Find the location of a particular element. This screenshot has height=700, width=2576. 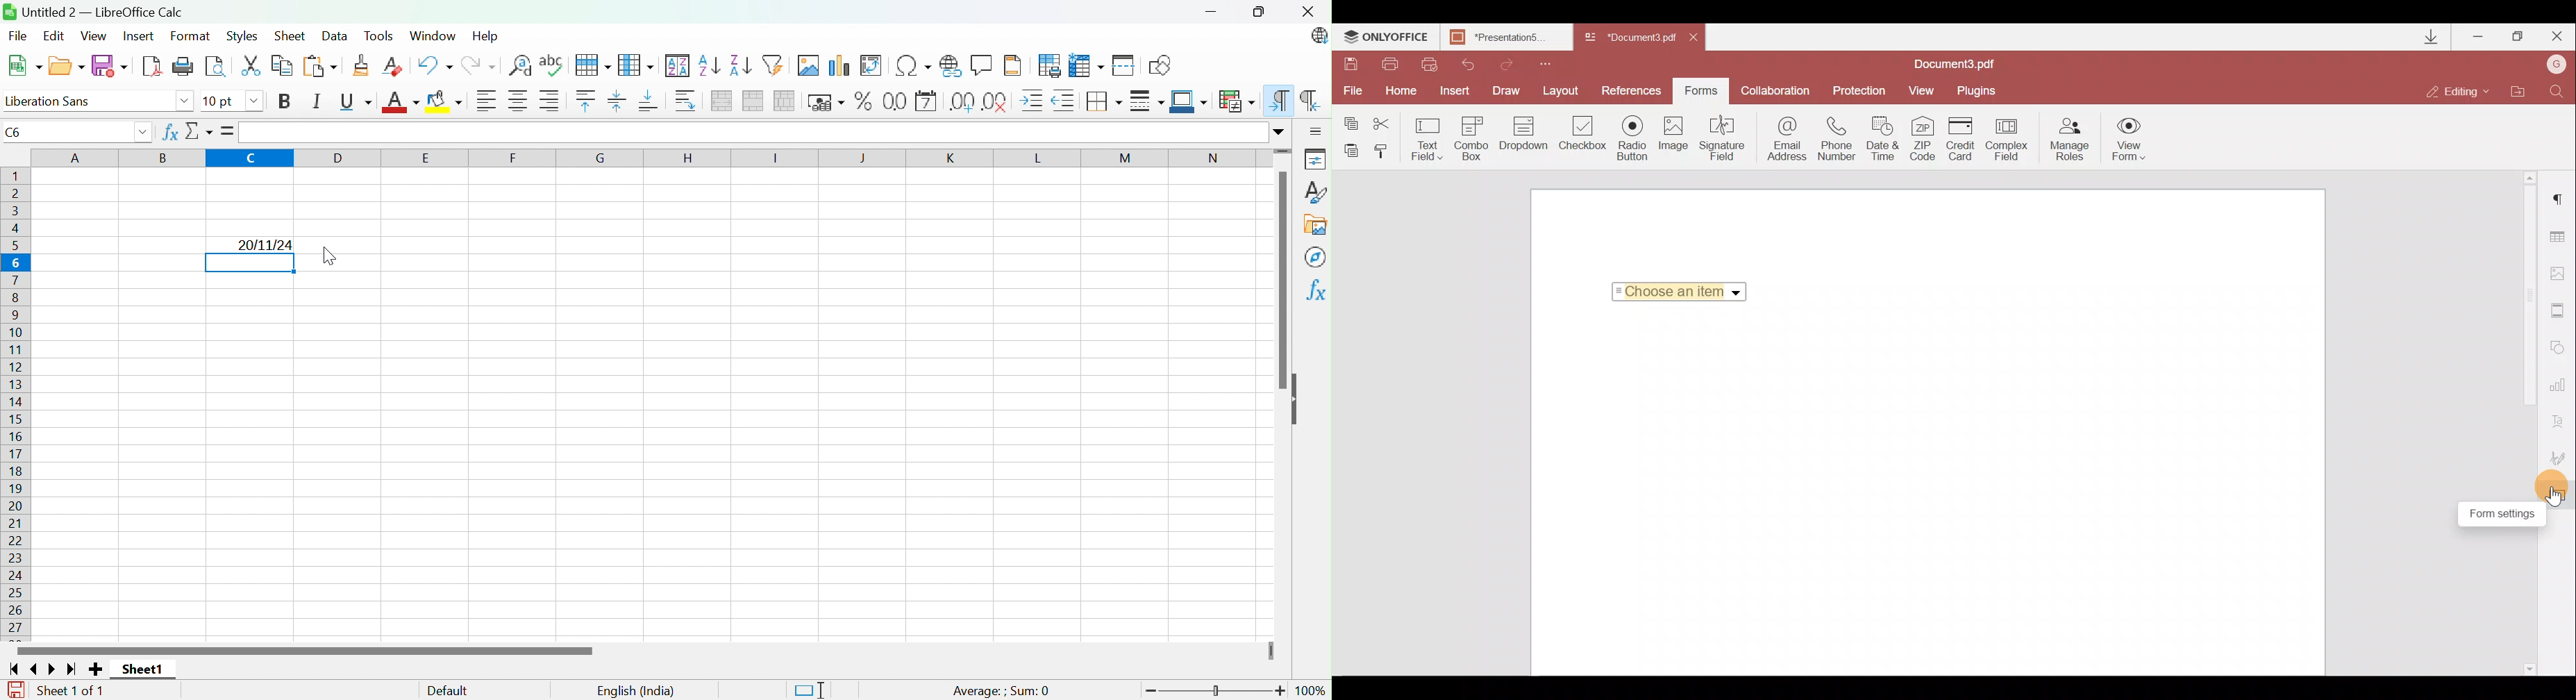

Close is located at coordinates (1698, 35).